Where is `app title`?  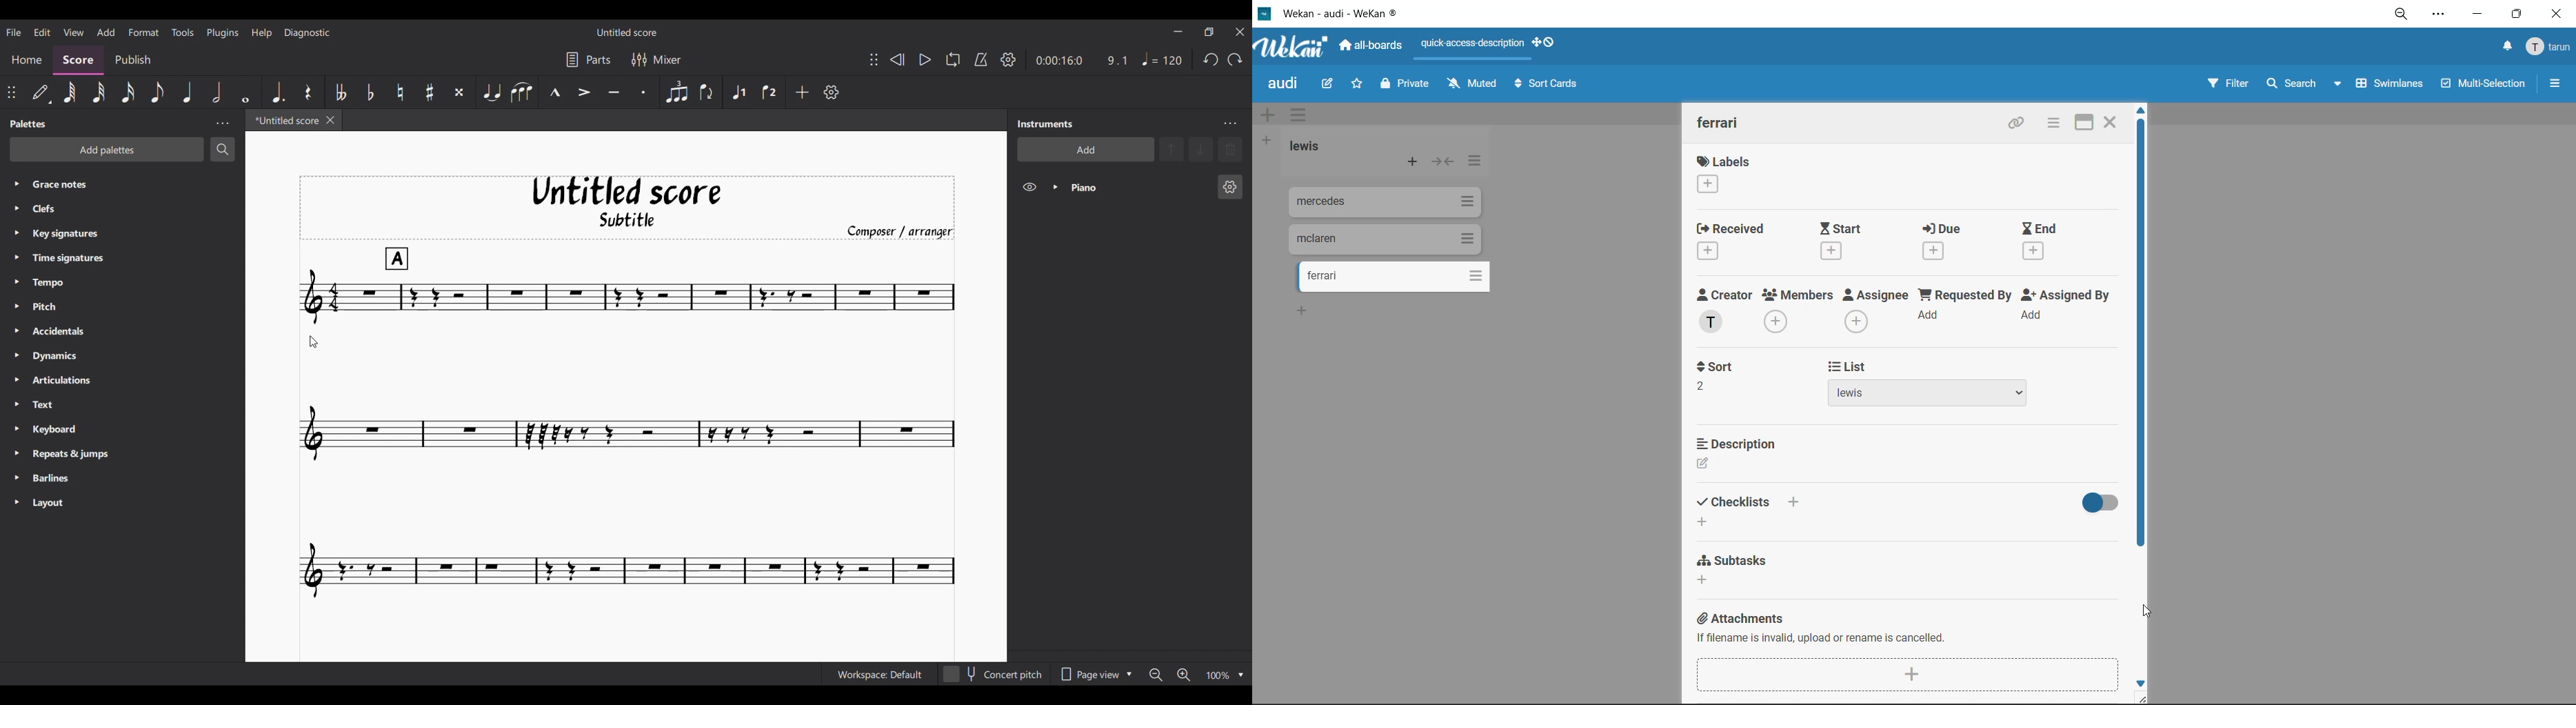 app title is located at coordinates (1358, 12).